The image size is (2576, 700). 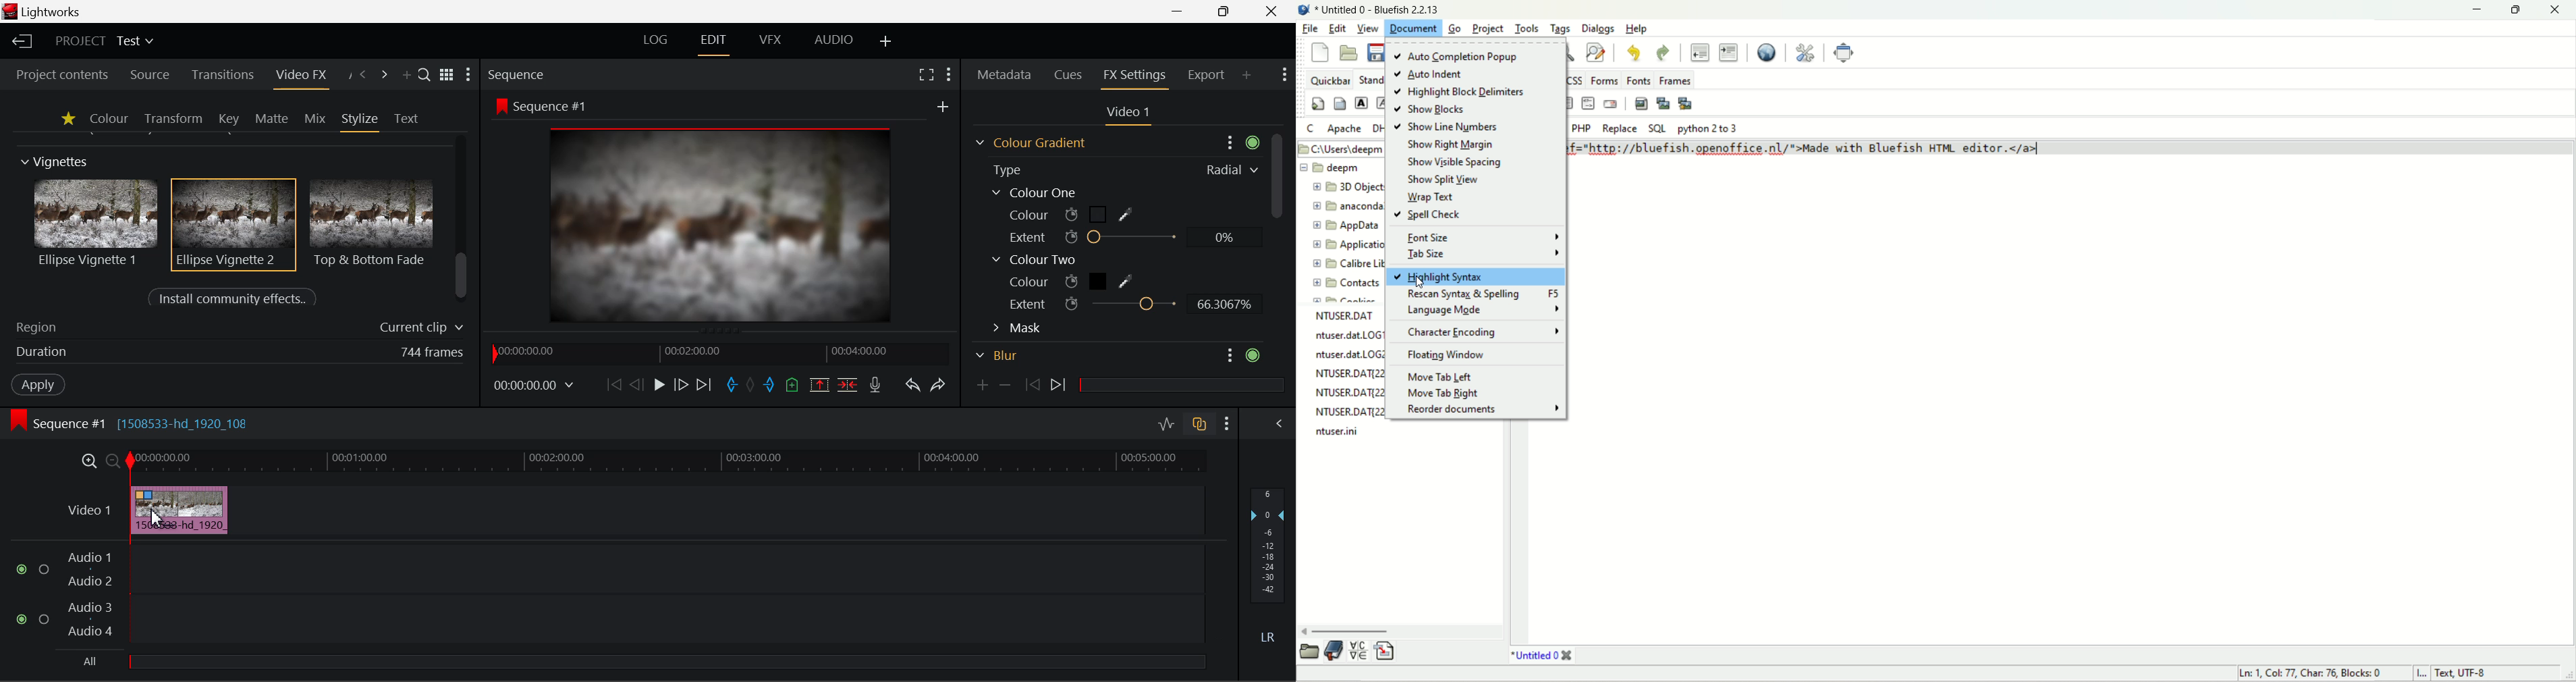 I want to click on Go Forward, so click(x=681, y=385).